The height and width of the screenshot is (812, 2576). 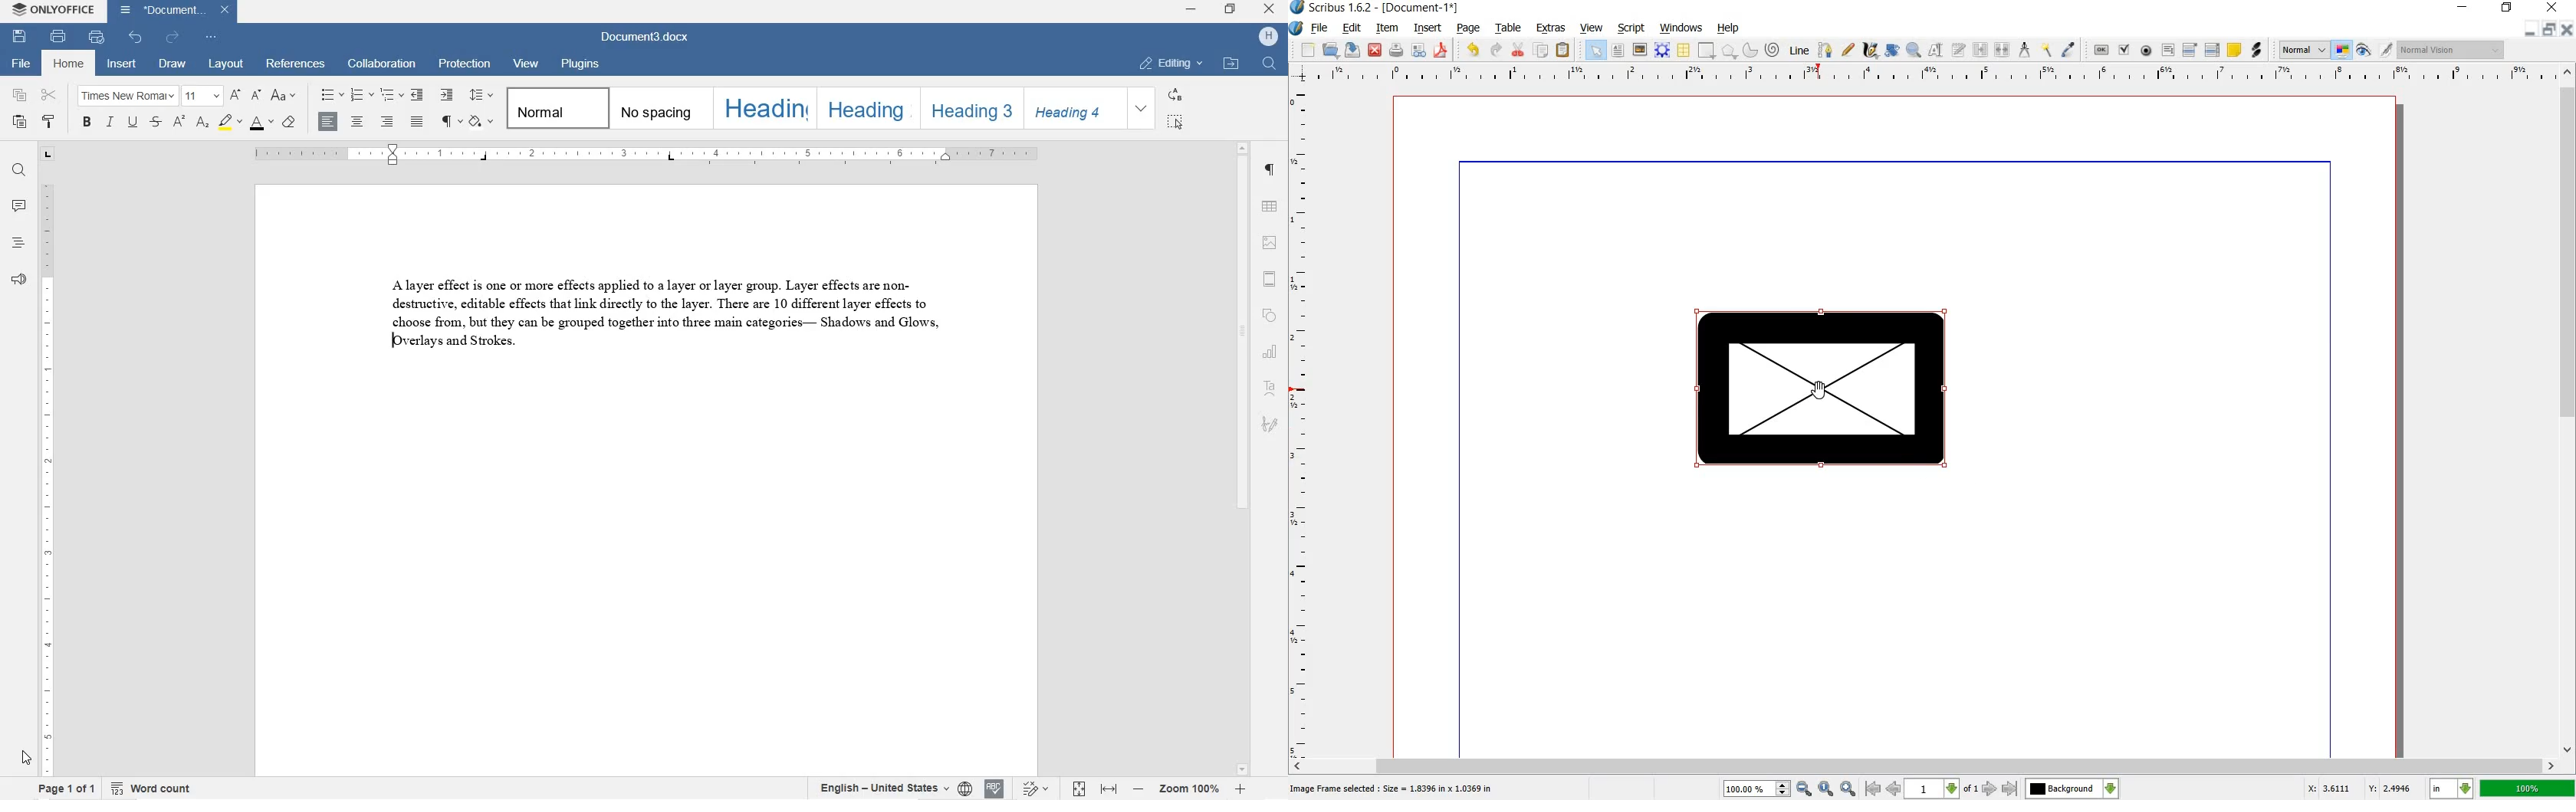 What do you see at coordinates (172, 65) in the screenshot?
I see `draw` at bounding box center [172, 65].